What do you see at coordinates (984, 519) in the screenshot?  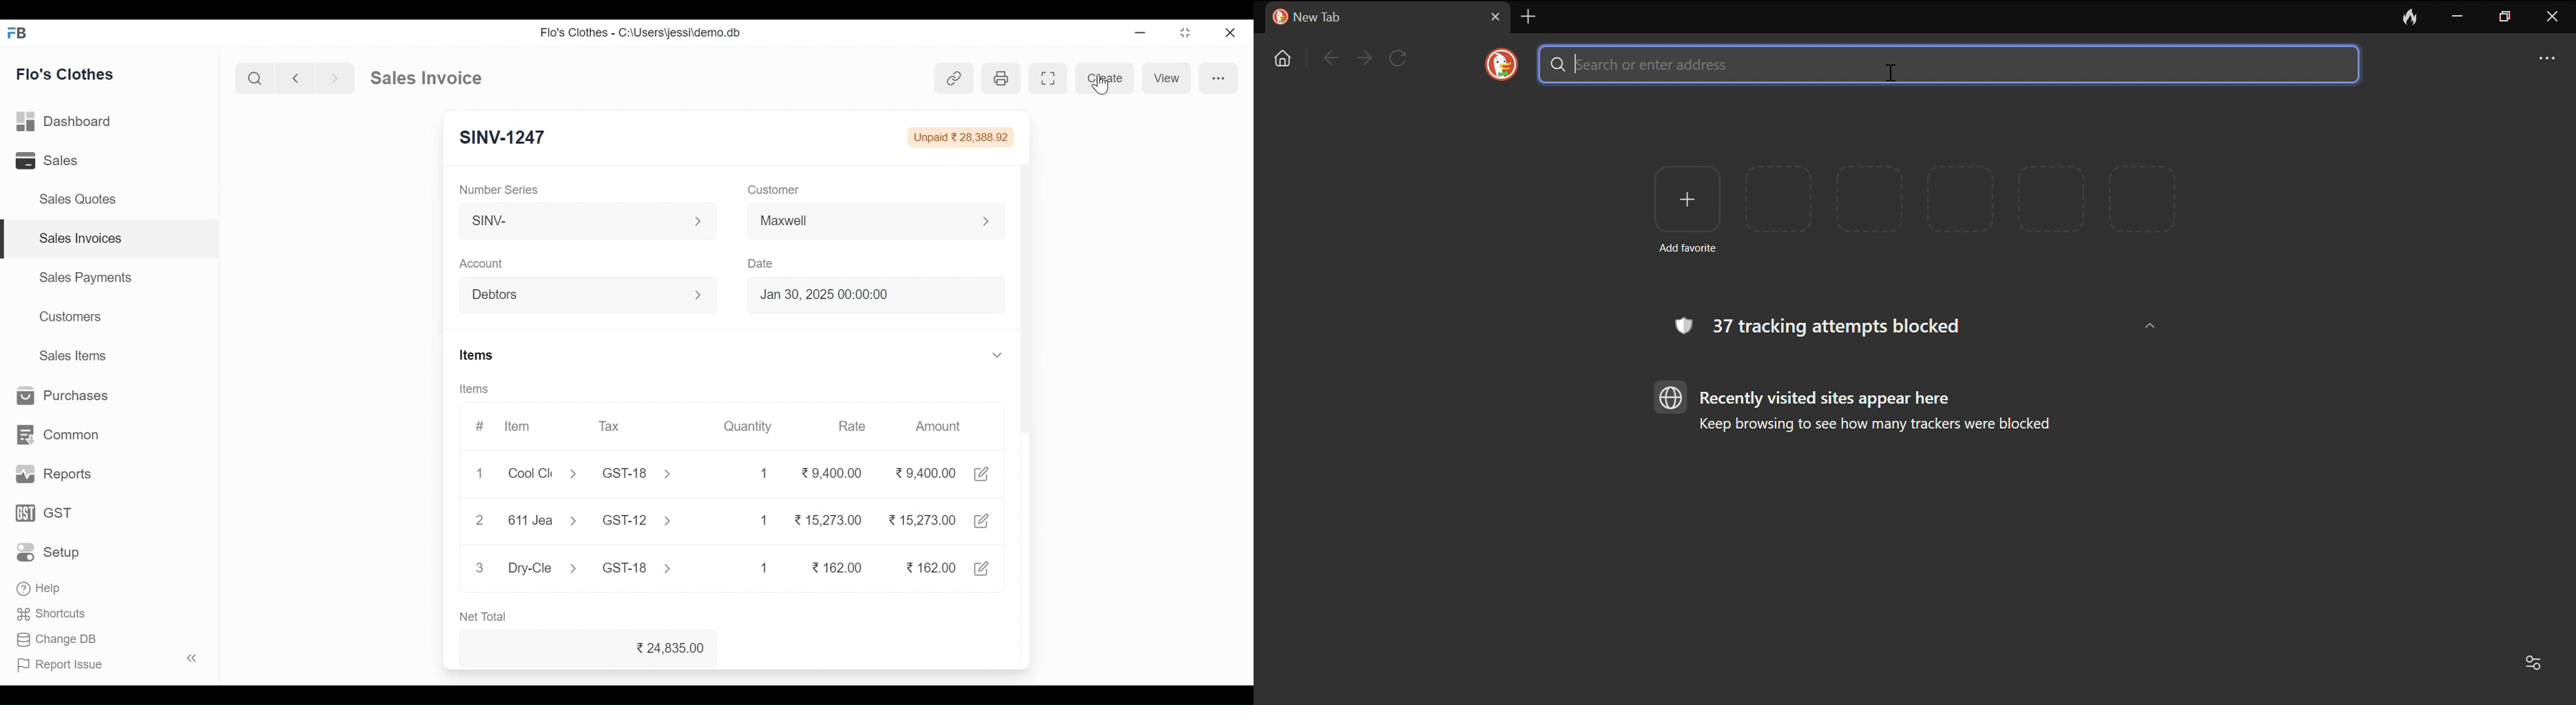 I see `Edit` at bounding box center [984, 519].